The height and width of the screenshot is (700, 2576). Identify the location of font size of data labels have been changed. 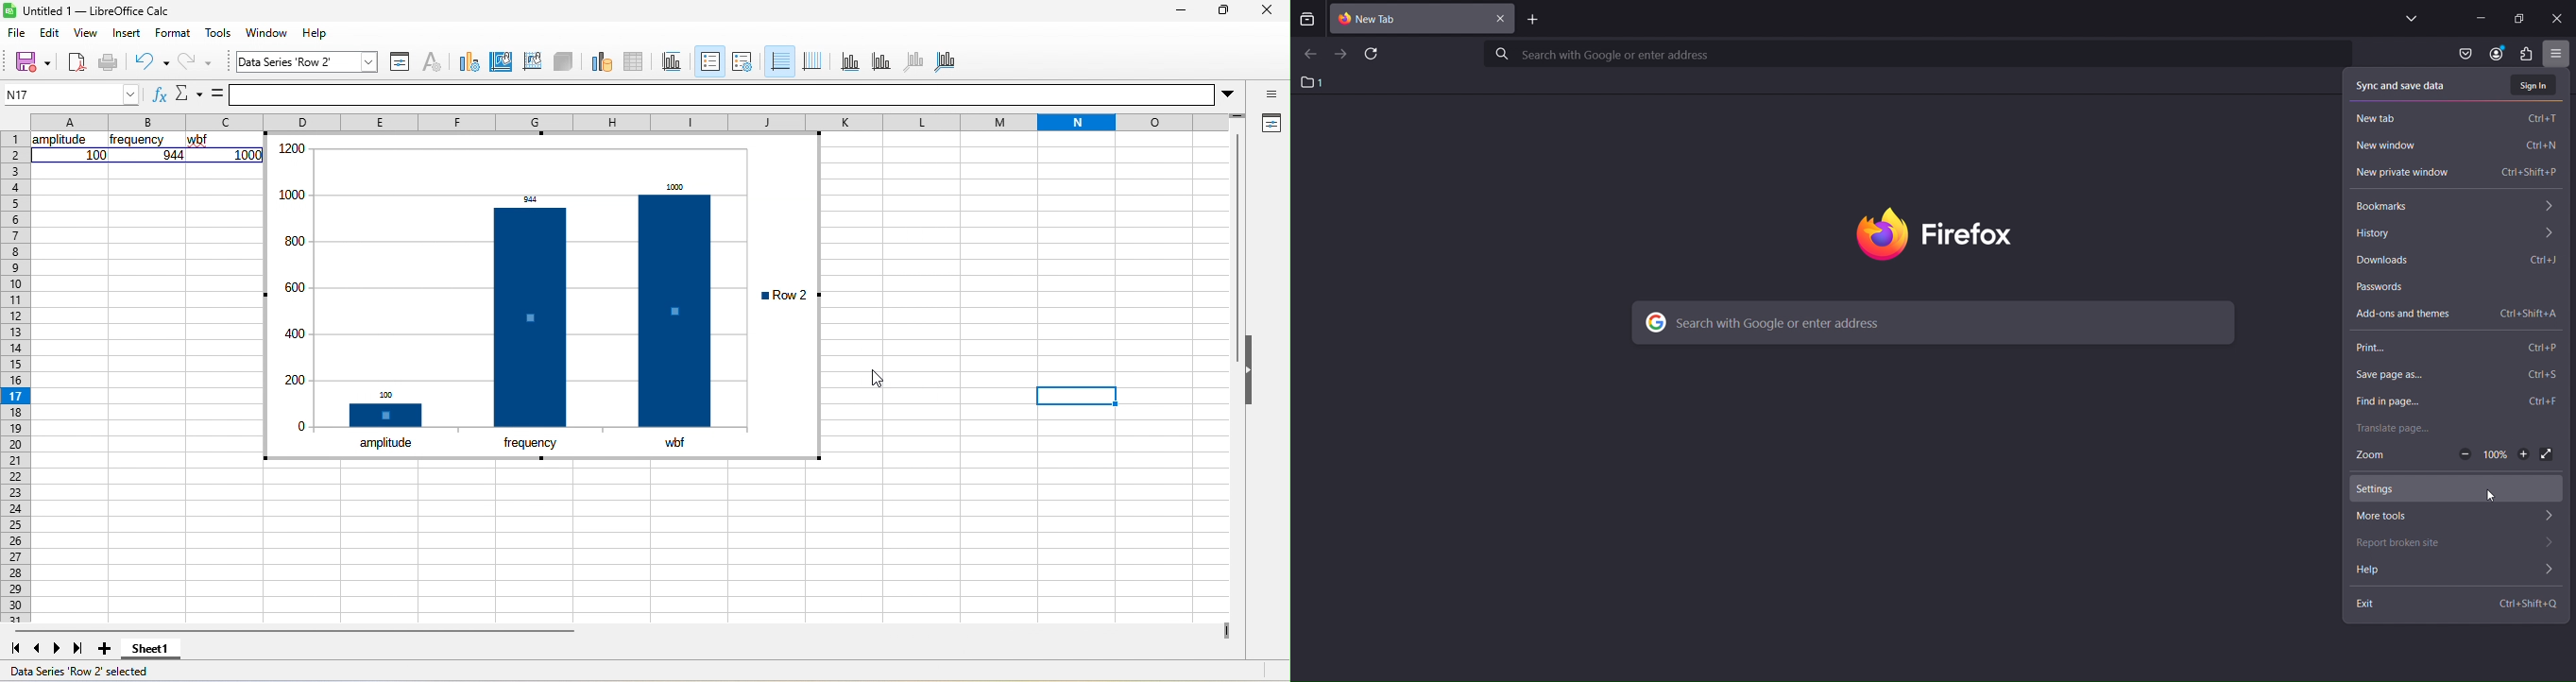
(501, 276).